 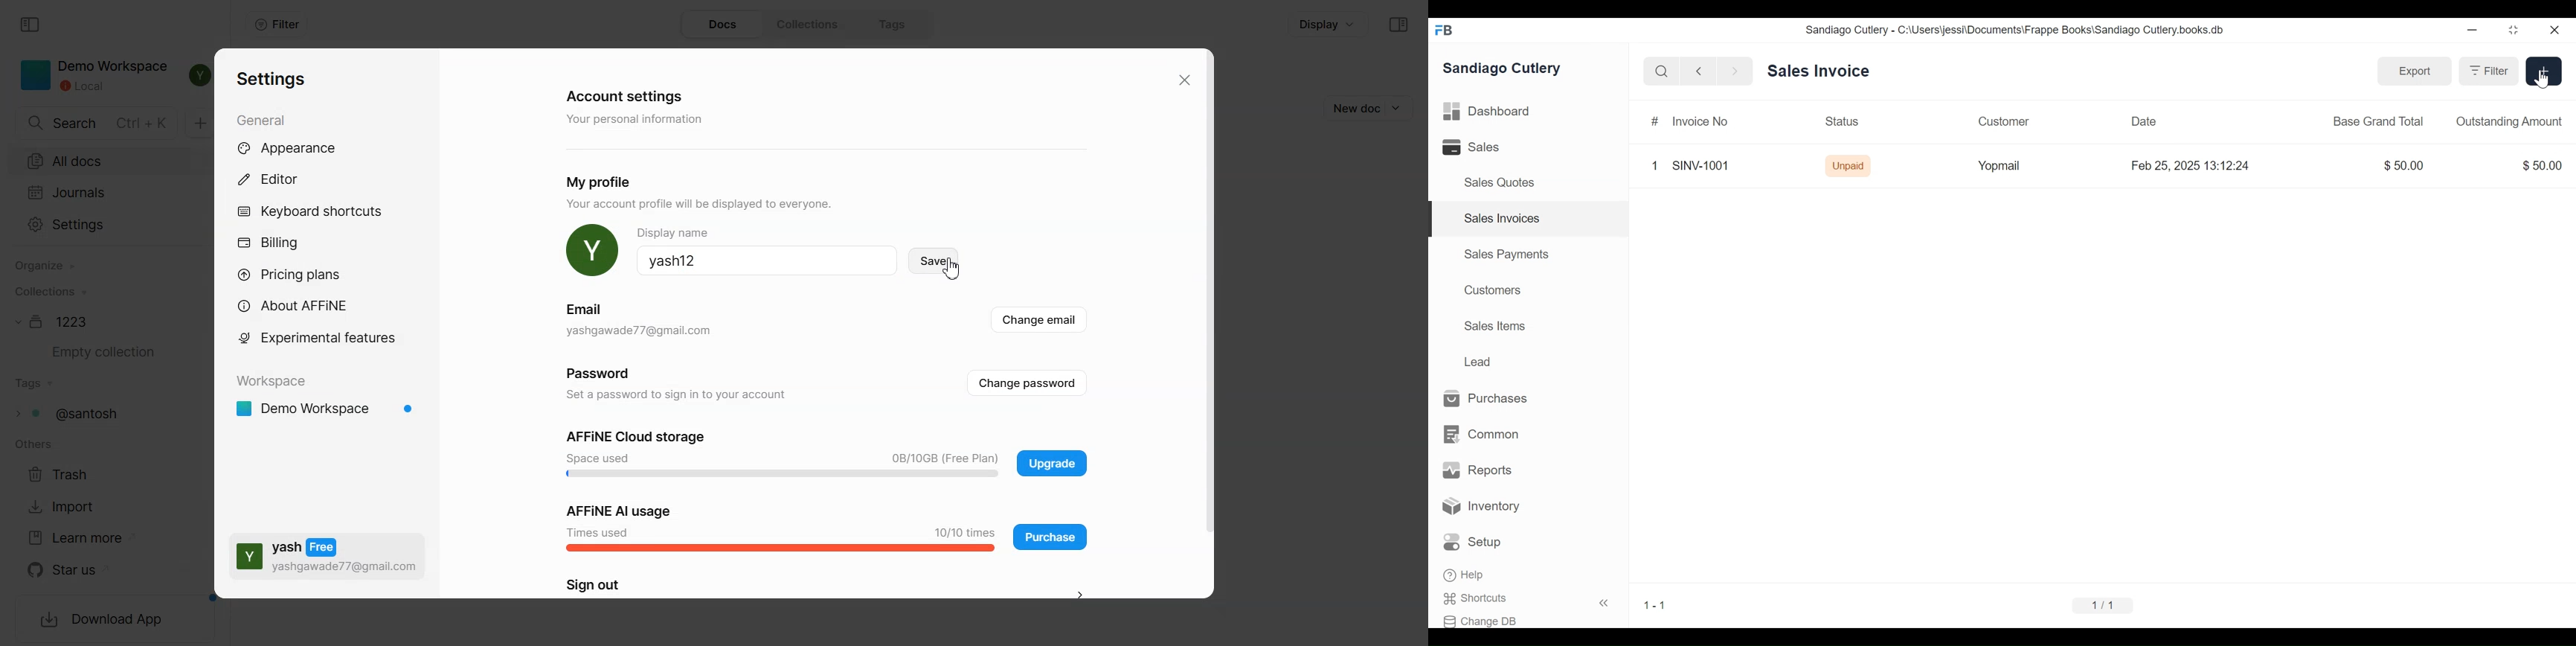 What do you see at coordinates (1699, 71) in the screenshot?
I see `backward` at bounding box center [1699, 71].